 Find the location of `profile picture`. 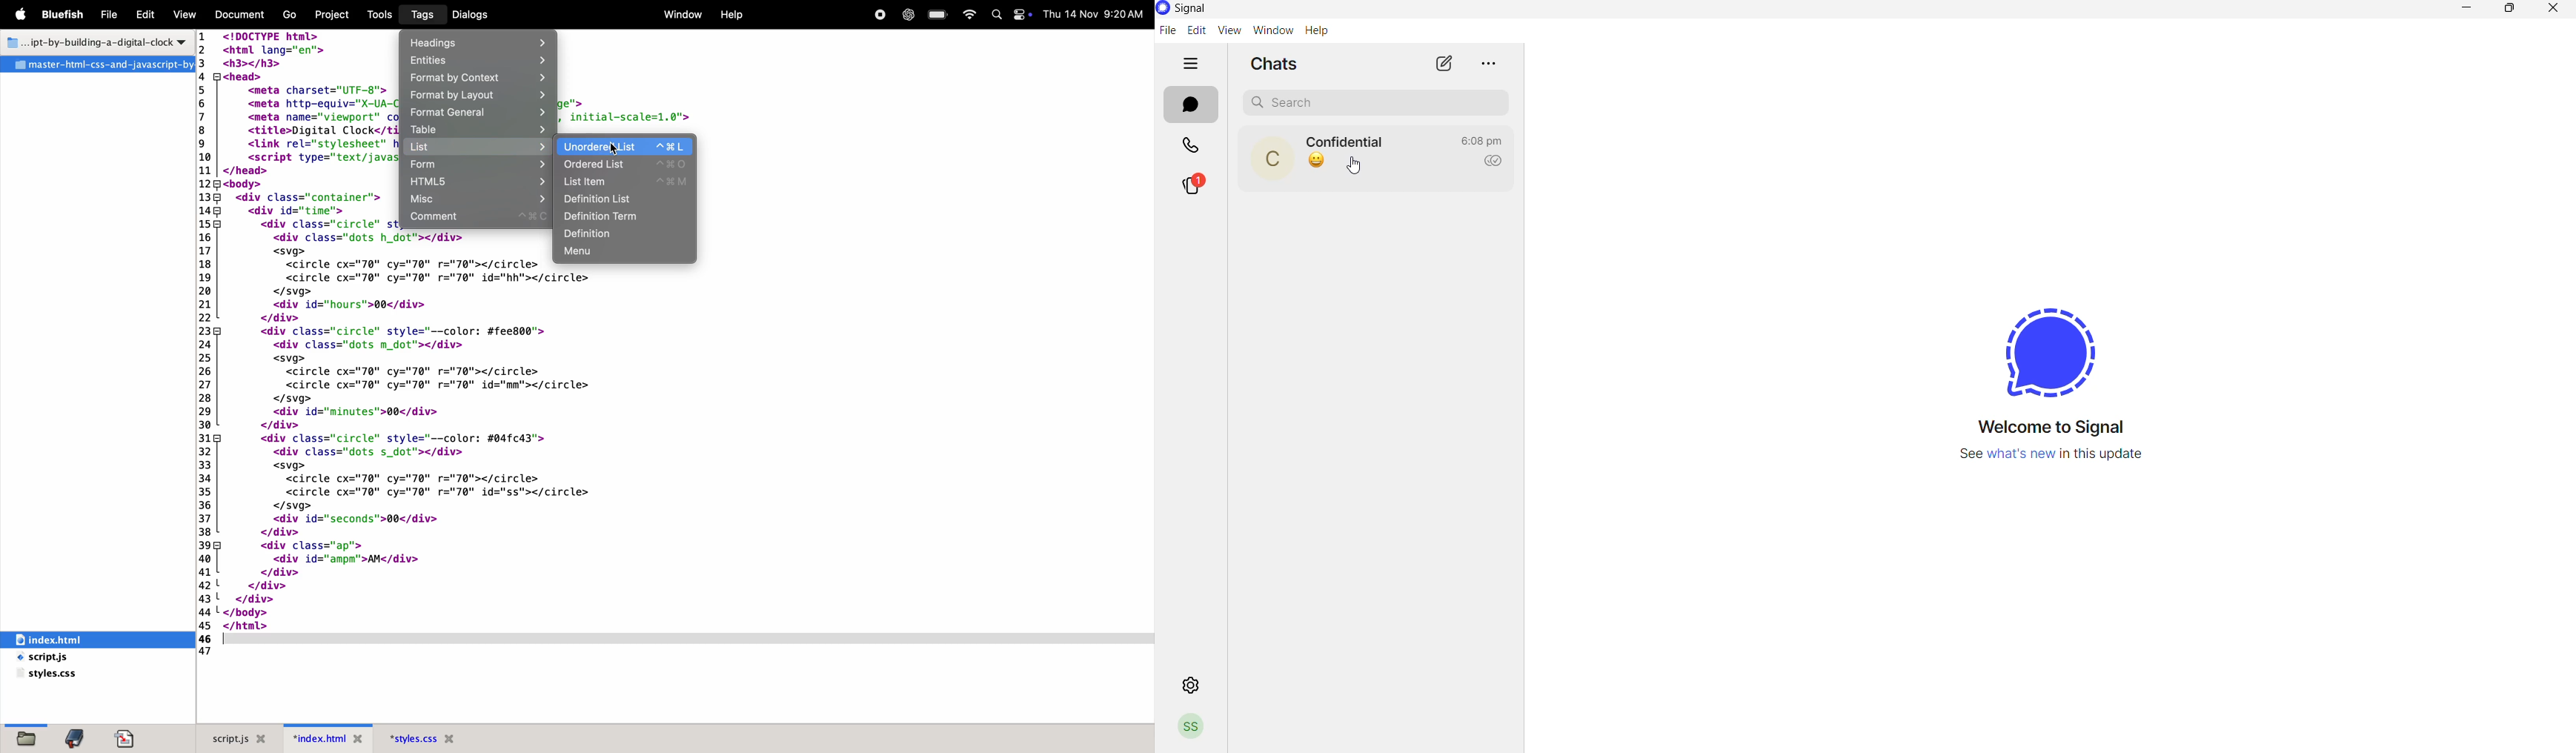

profile picture is located at coordinates (1272, 157).